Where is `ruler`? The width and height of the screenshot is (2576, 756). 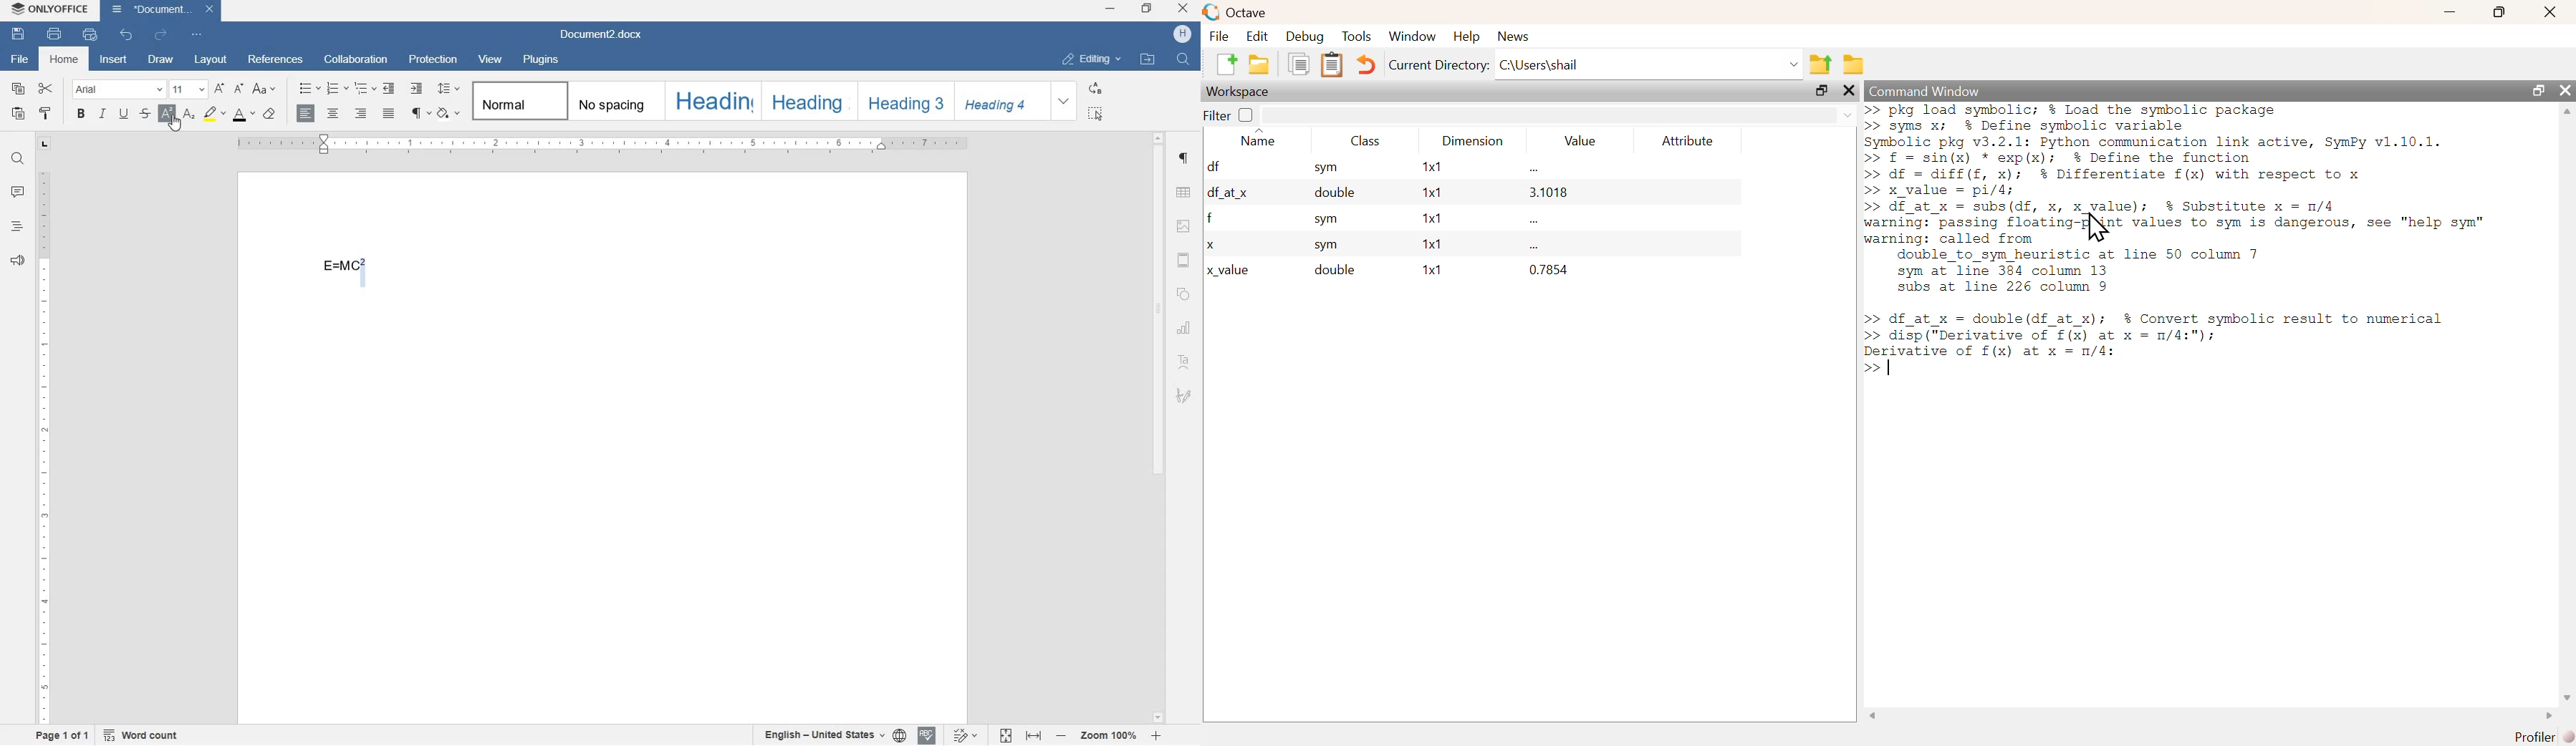
ruler is located at coordinates (616, 144).